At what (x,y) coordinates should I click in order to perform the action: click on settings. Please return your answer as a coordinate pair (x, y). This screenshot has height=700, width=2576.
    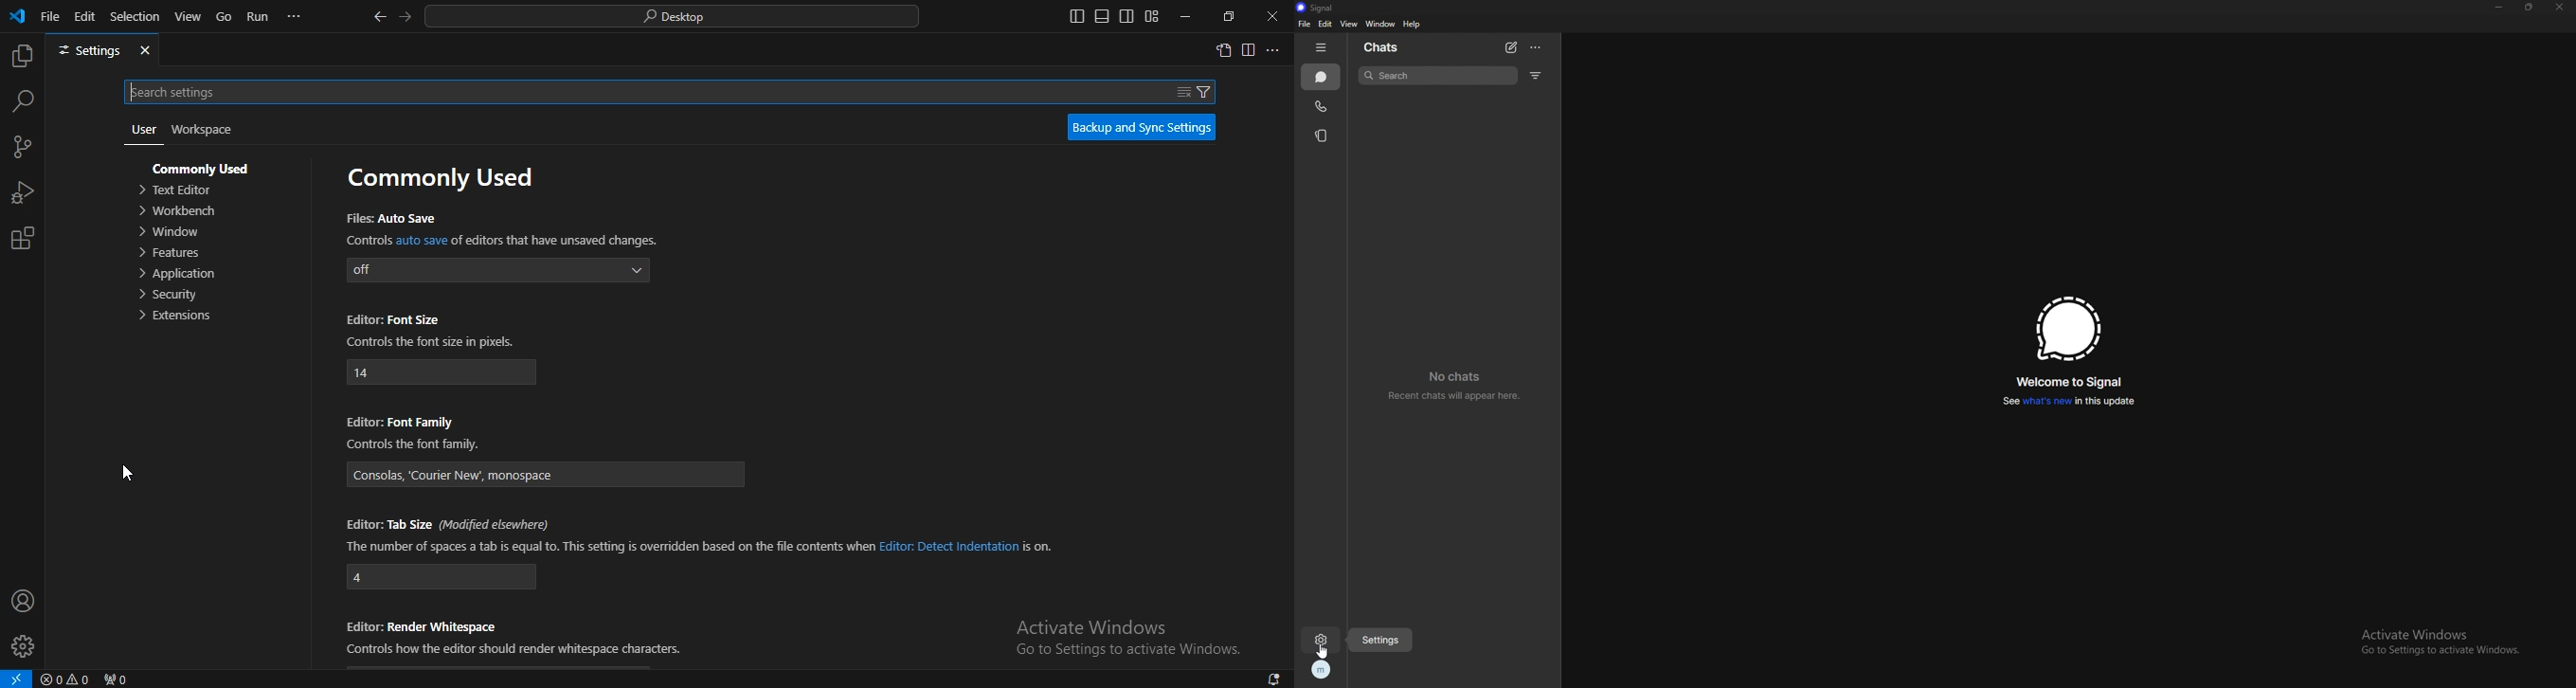
    Looking at the image, I should click on (86, 51).